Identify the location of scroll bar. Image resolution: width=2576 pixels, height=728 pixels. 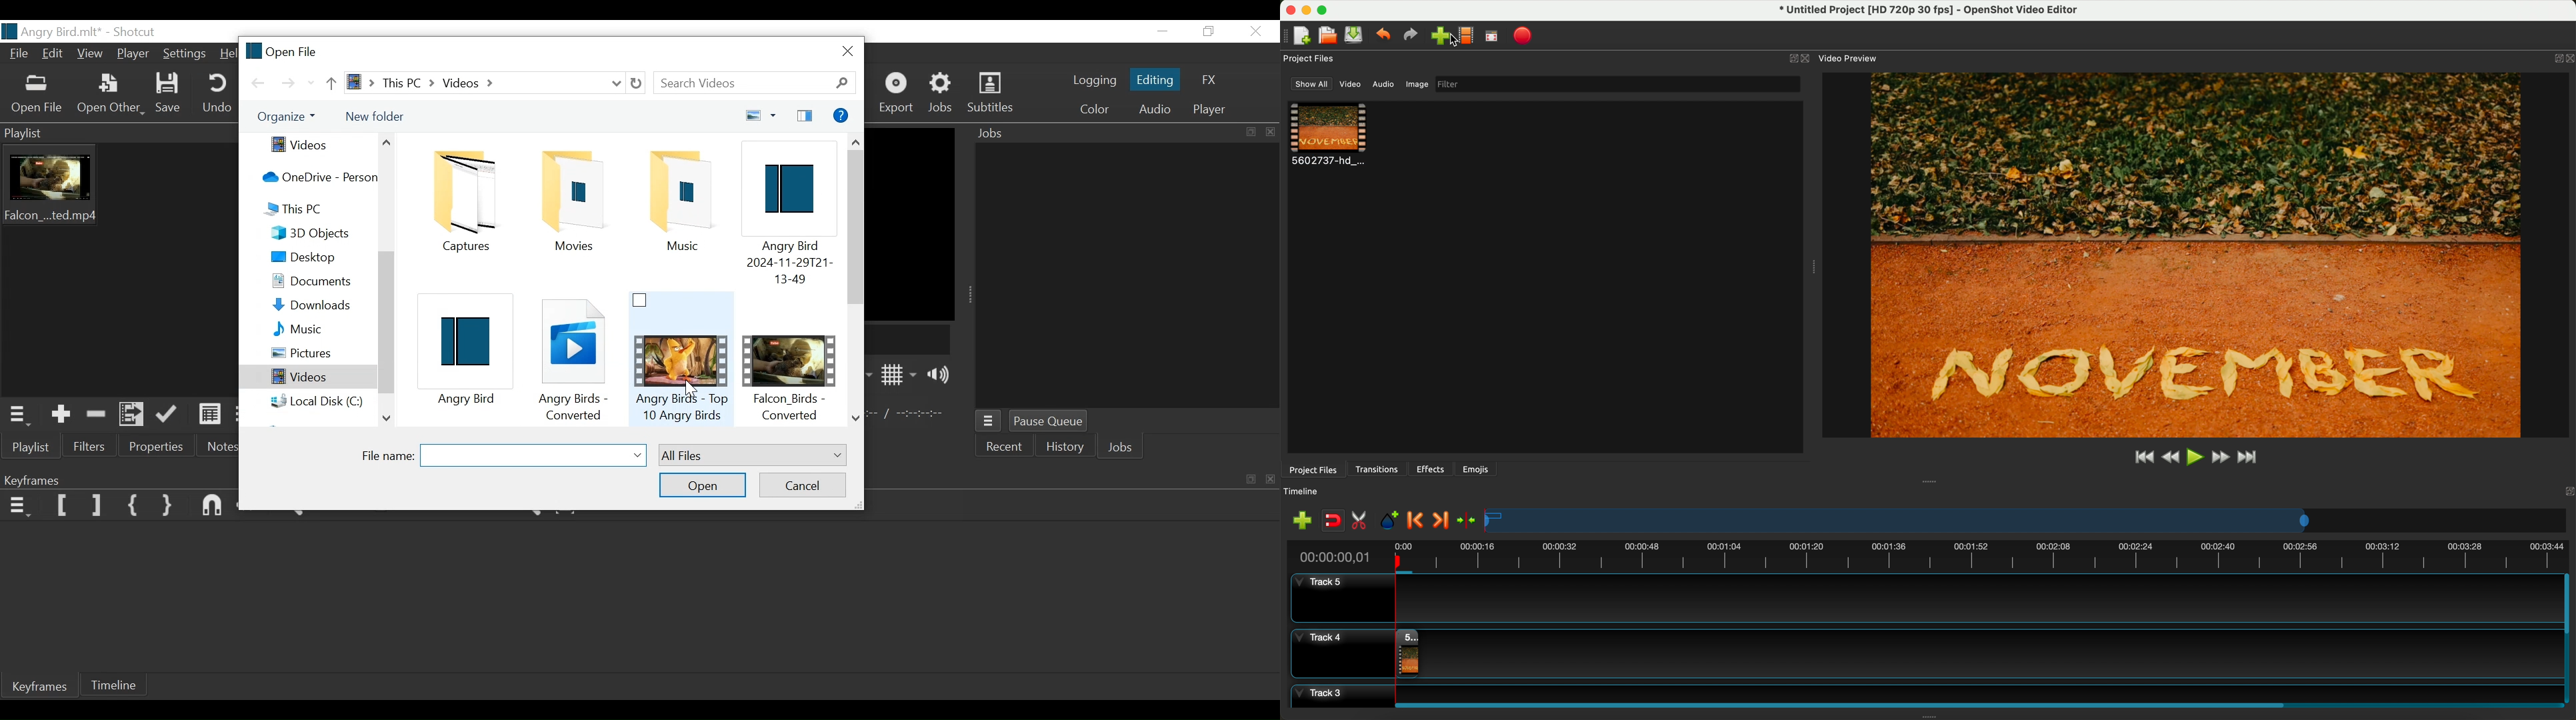
(1974, 703).